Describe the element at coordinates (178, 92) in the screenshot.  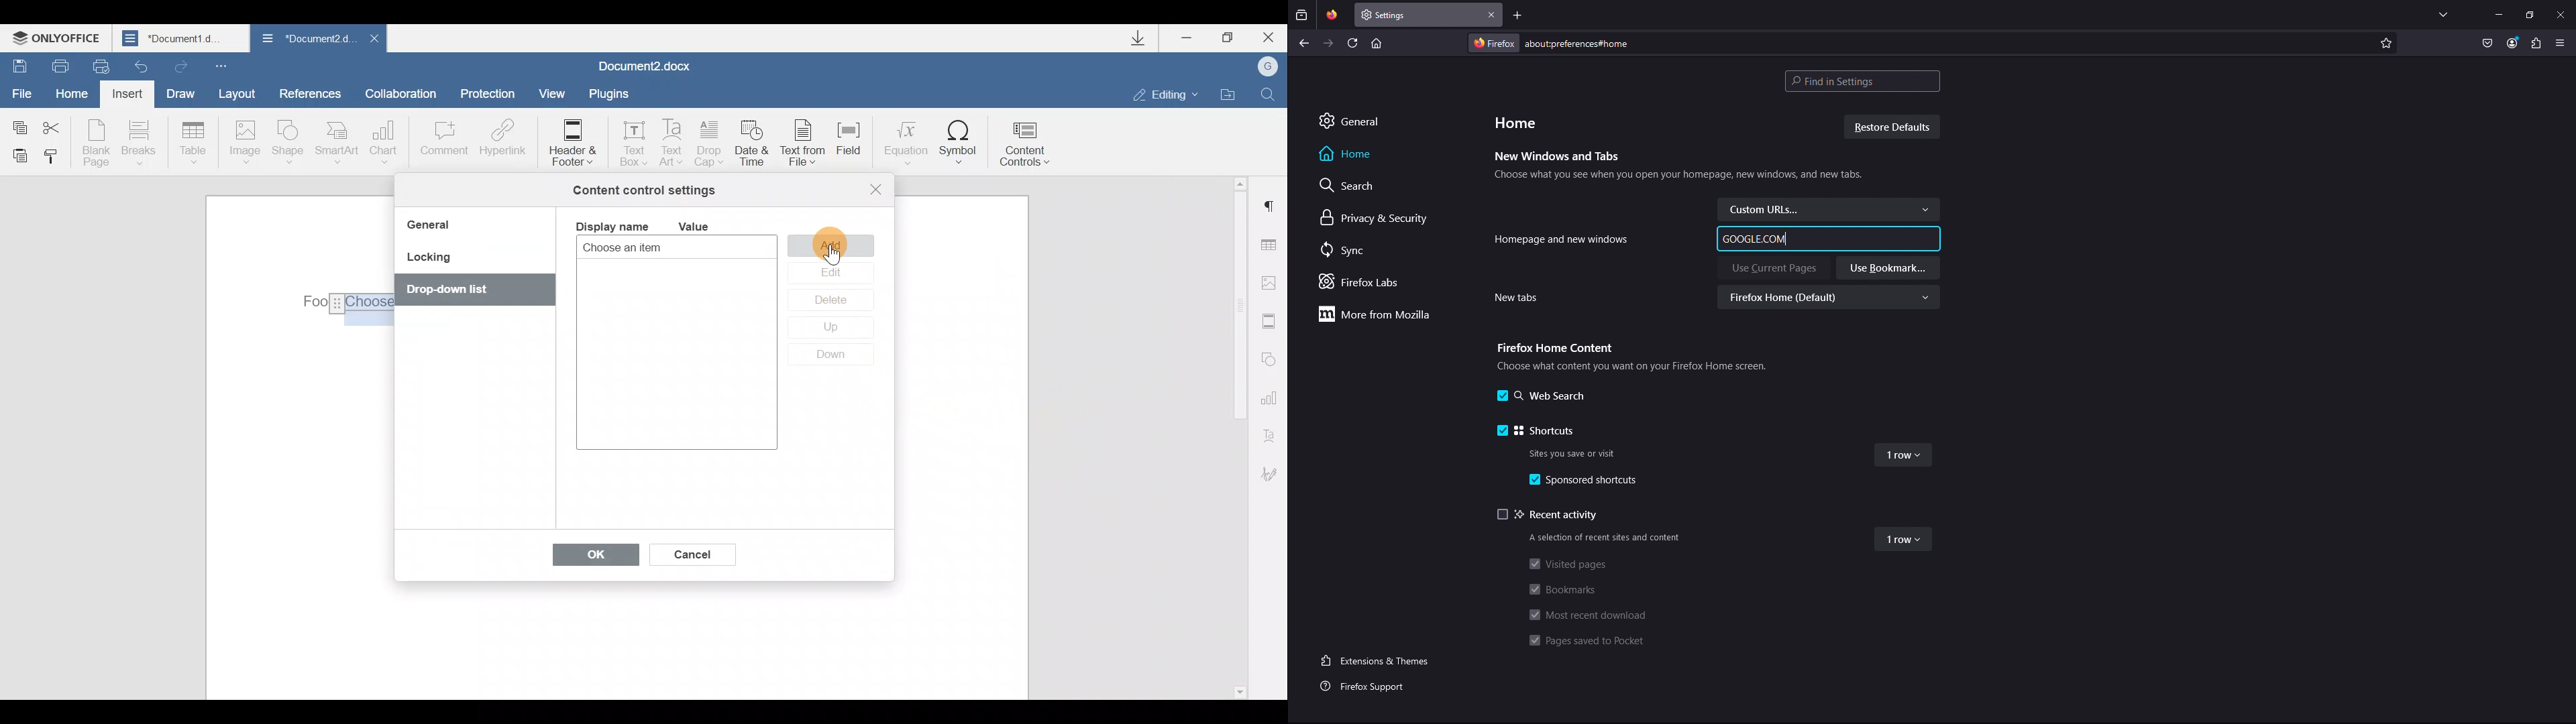
I see `Draw` at that location.